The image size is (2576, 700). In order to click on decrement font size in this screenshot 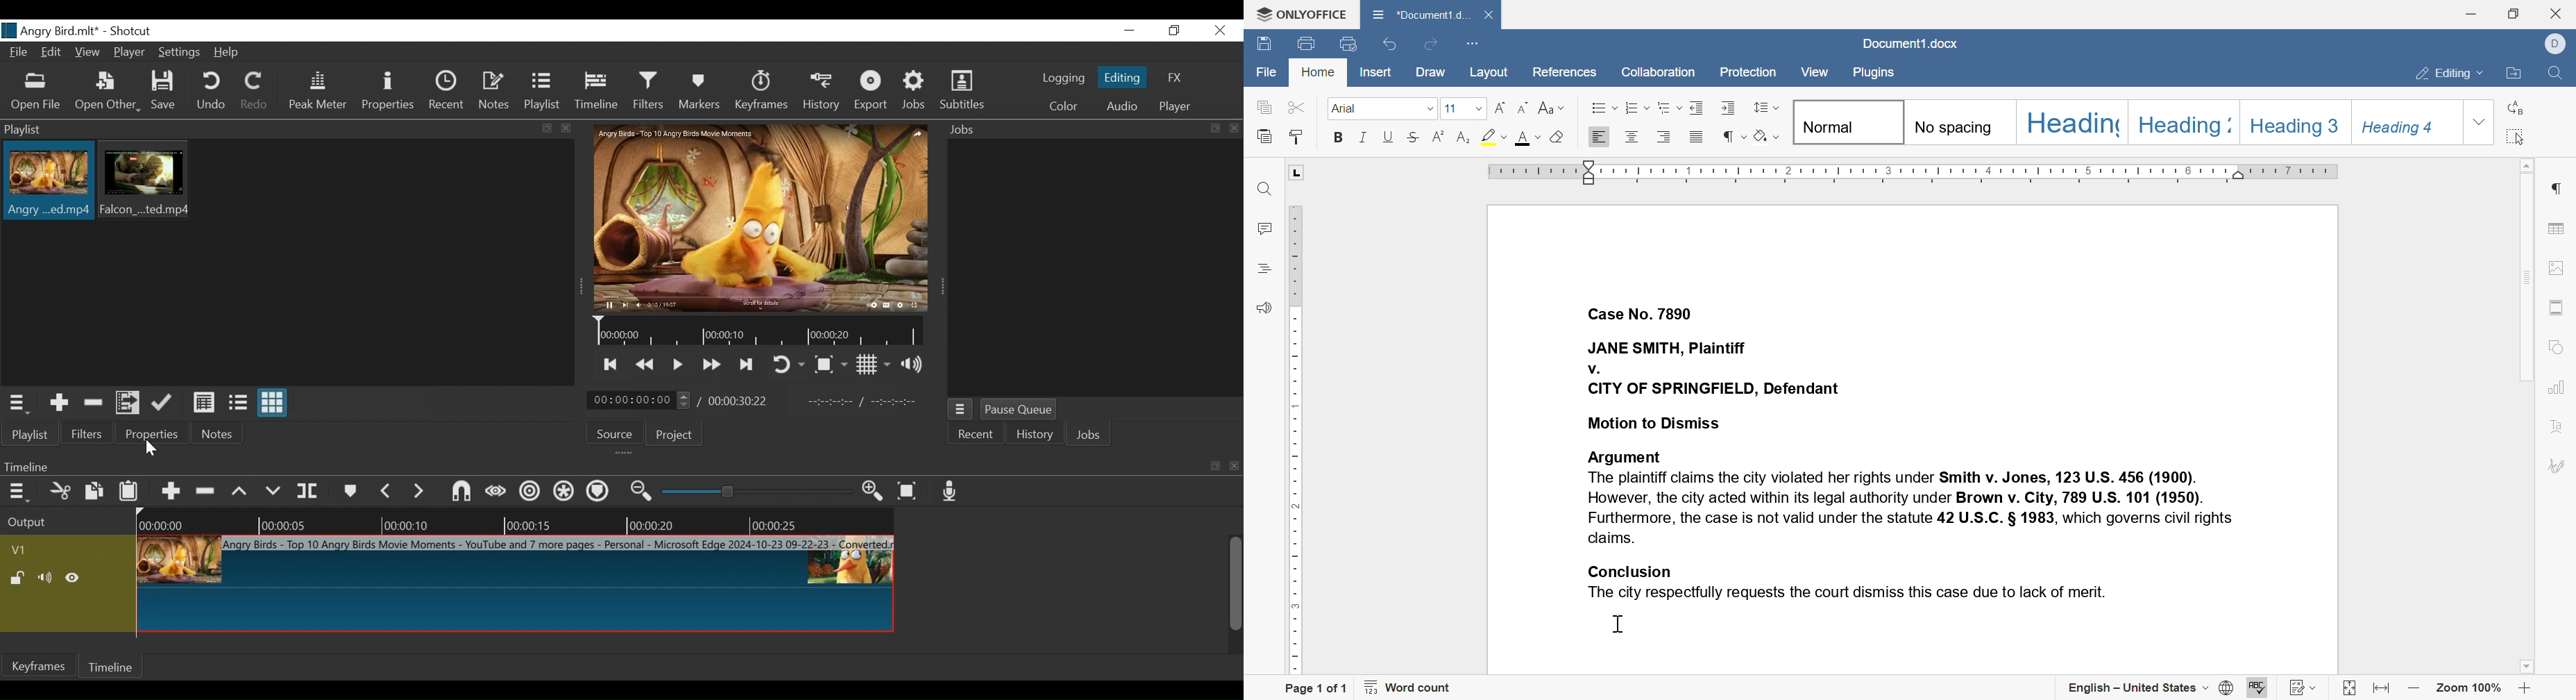, I will do `click(1525, 107)`.